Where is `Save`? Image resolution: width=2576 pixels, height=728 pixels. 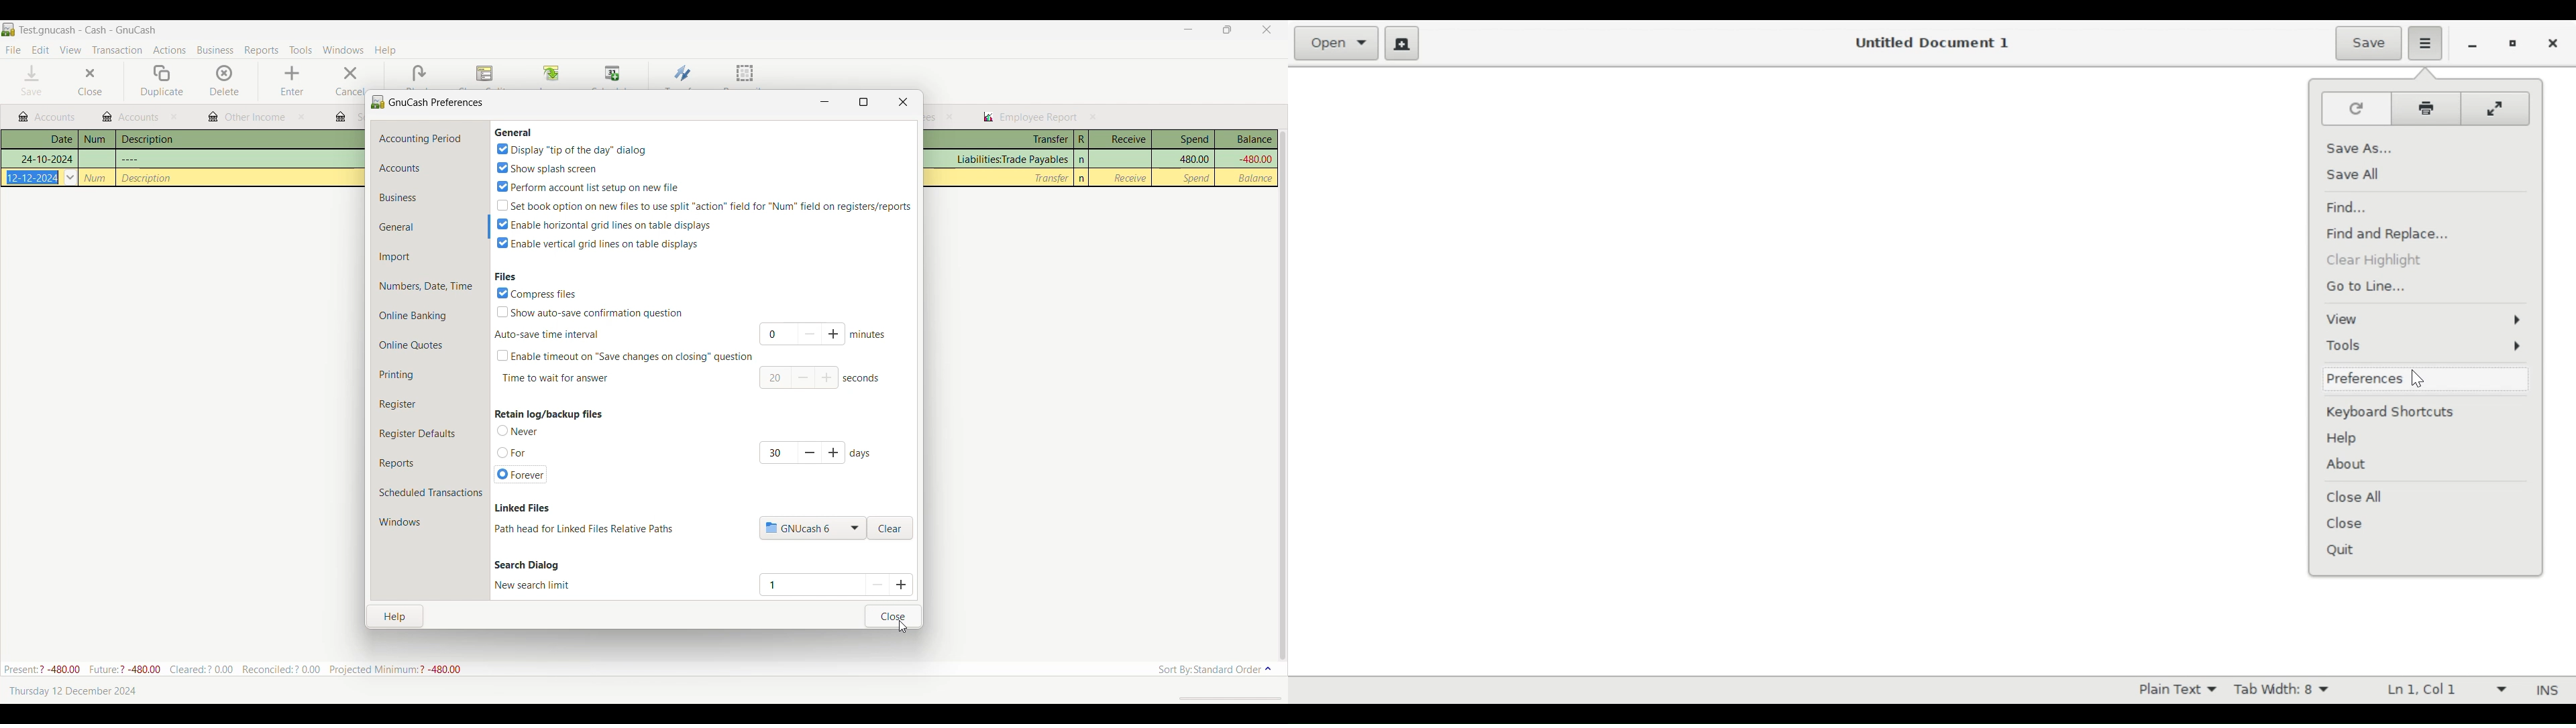 Save is located at coordinates (32, 80).